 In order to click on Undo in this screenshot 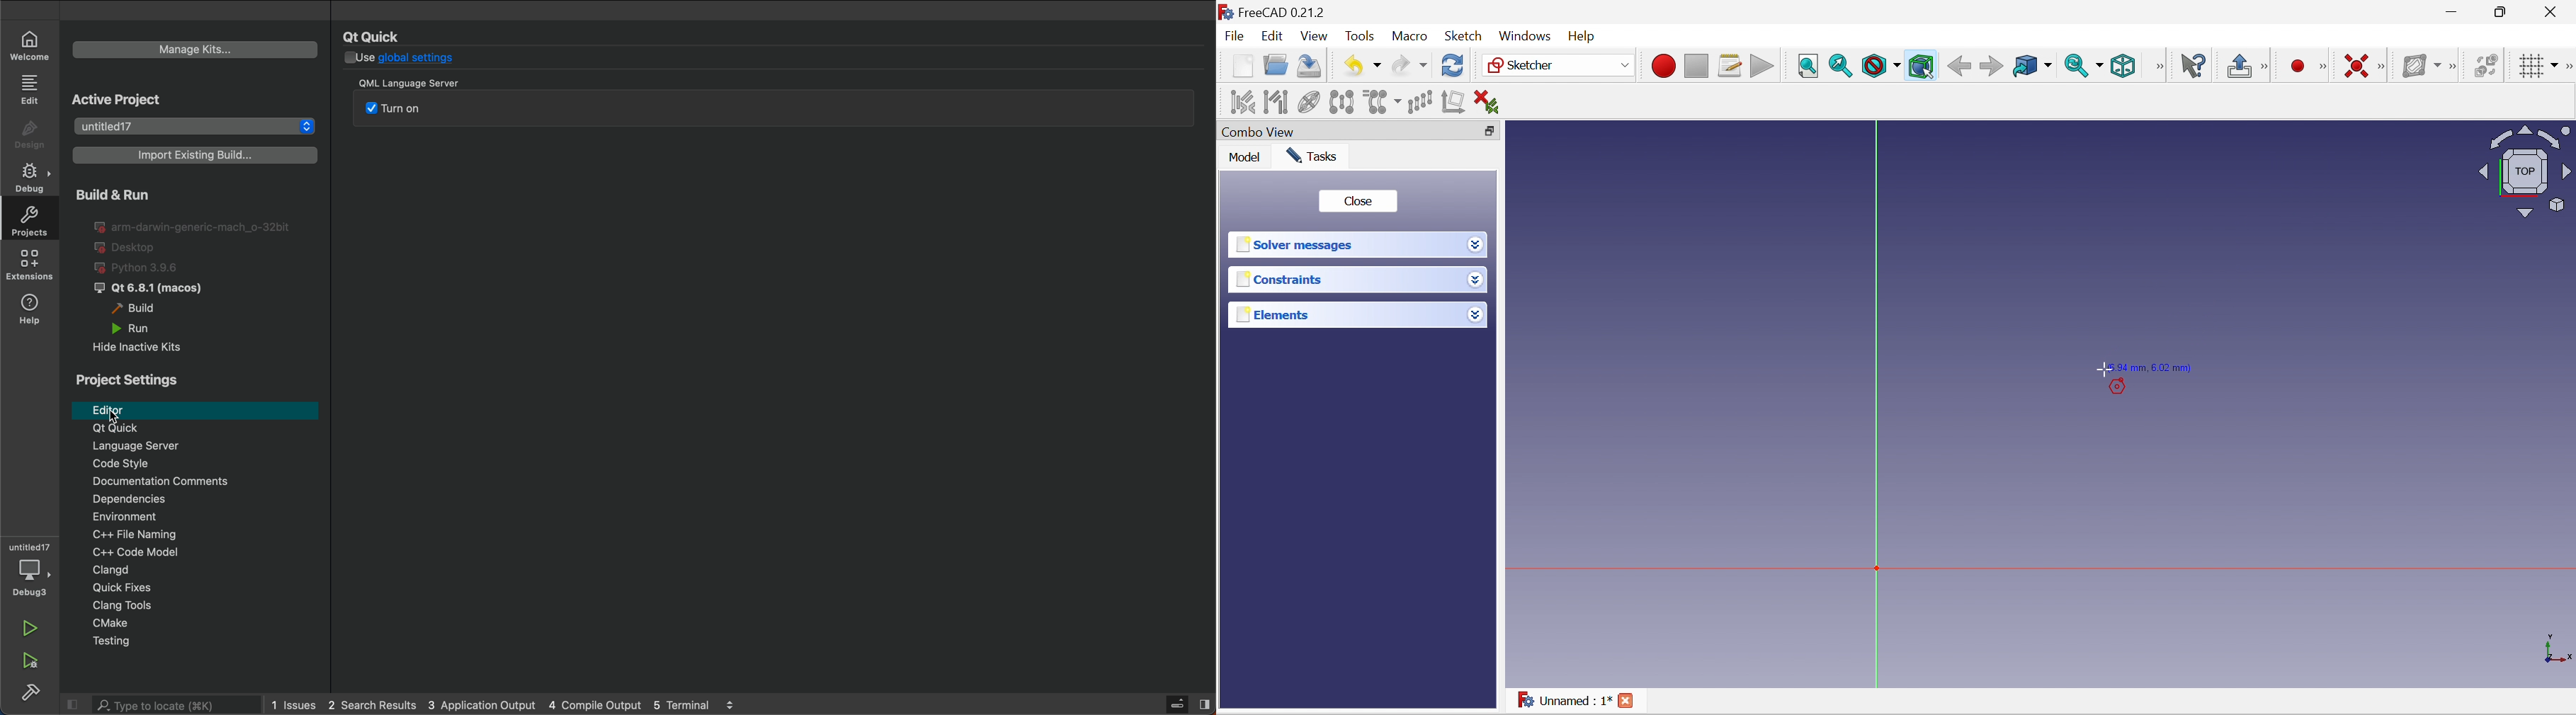, I will do `click(1361, 67)`.